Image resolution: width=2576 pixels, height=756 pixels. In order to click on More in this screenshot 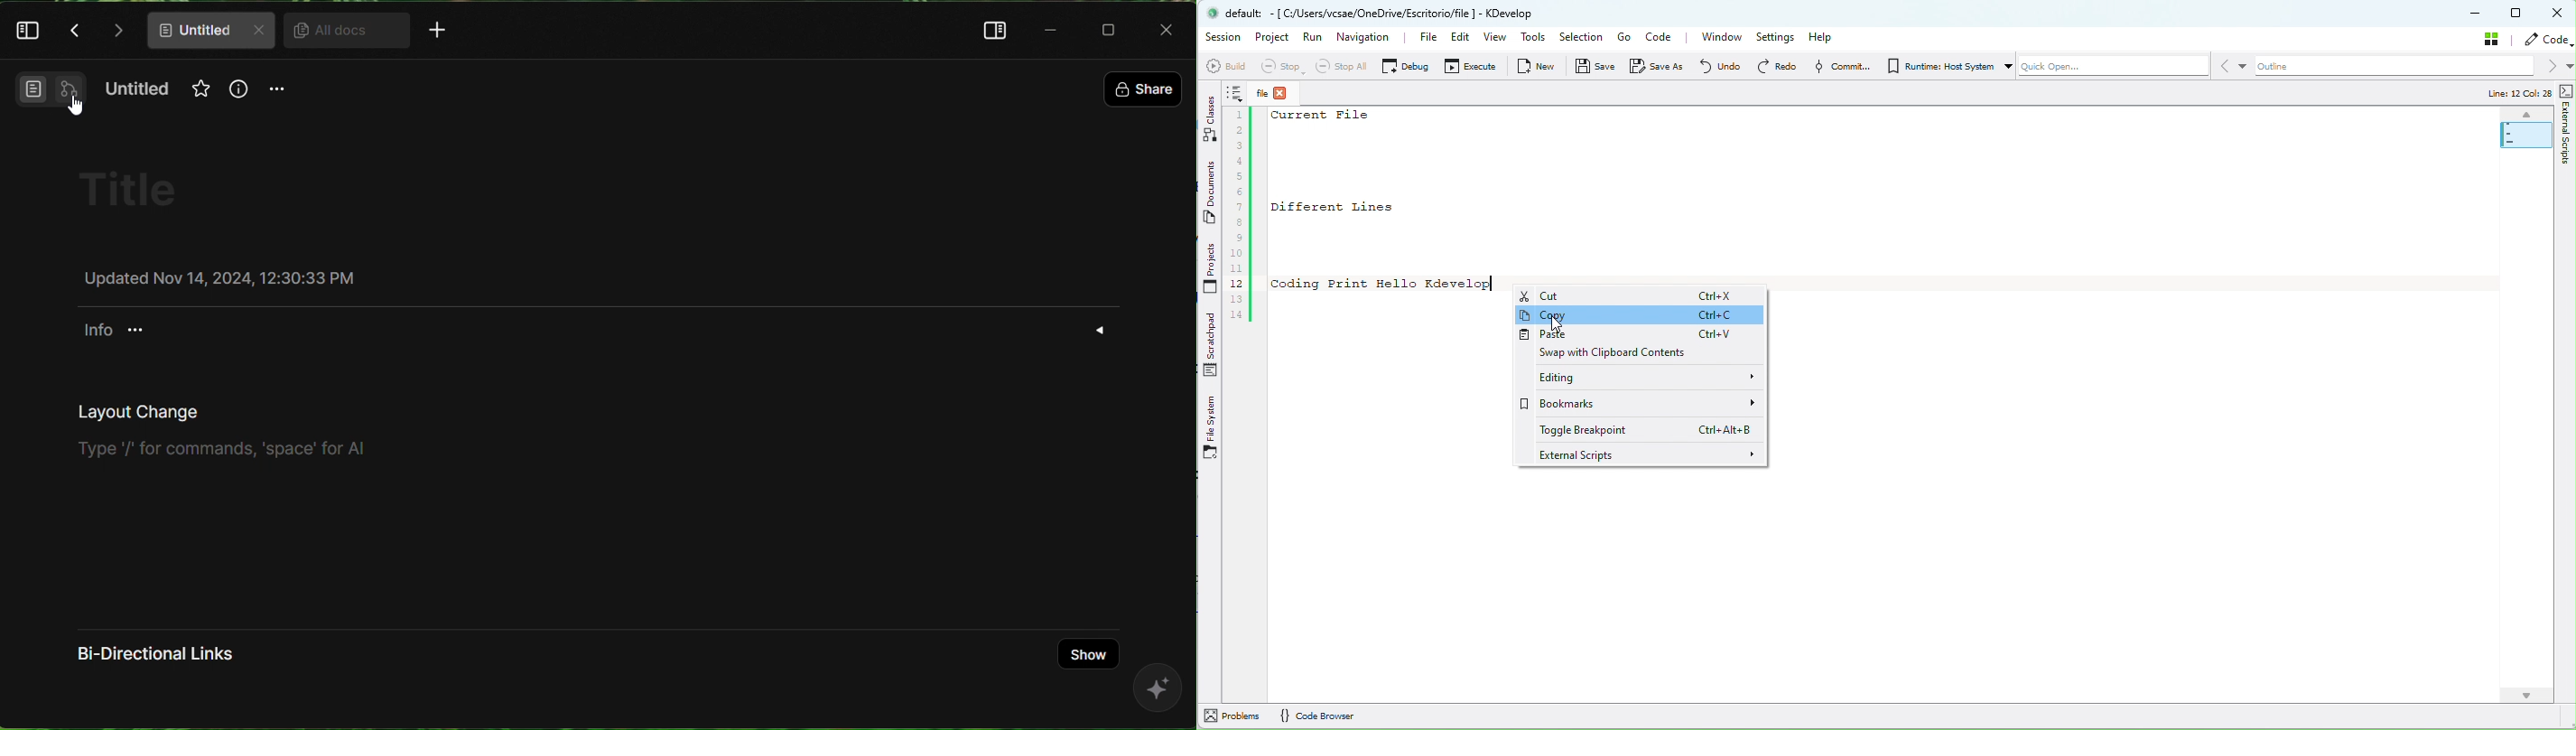, I will do `click(437, 32)`.